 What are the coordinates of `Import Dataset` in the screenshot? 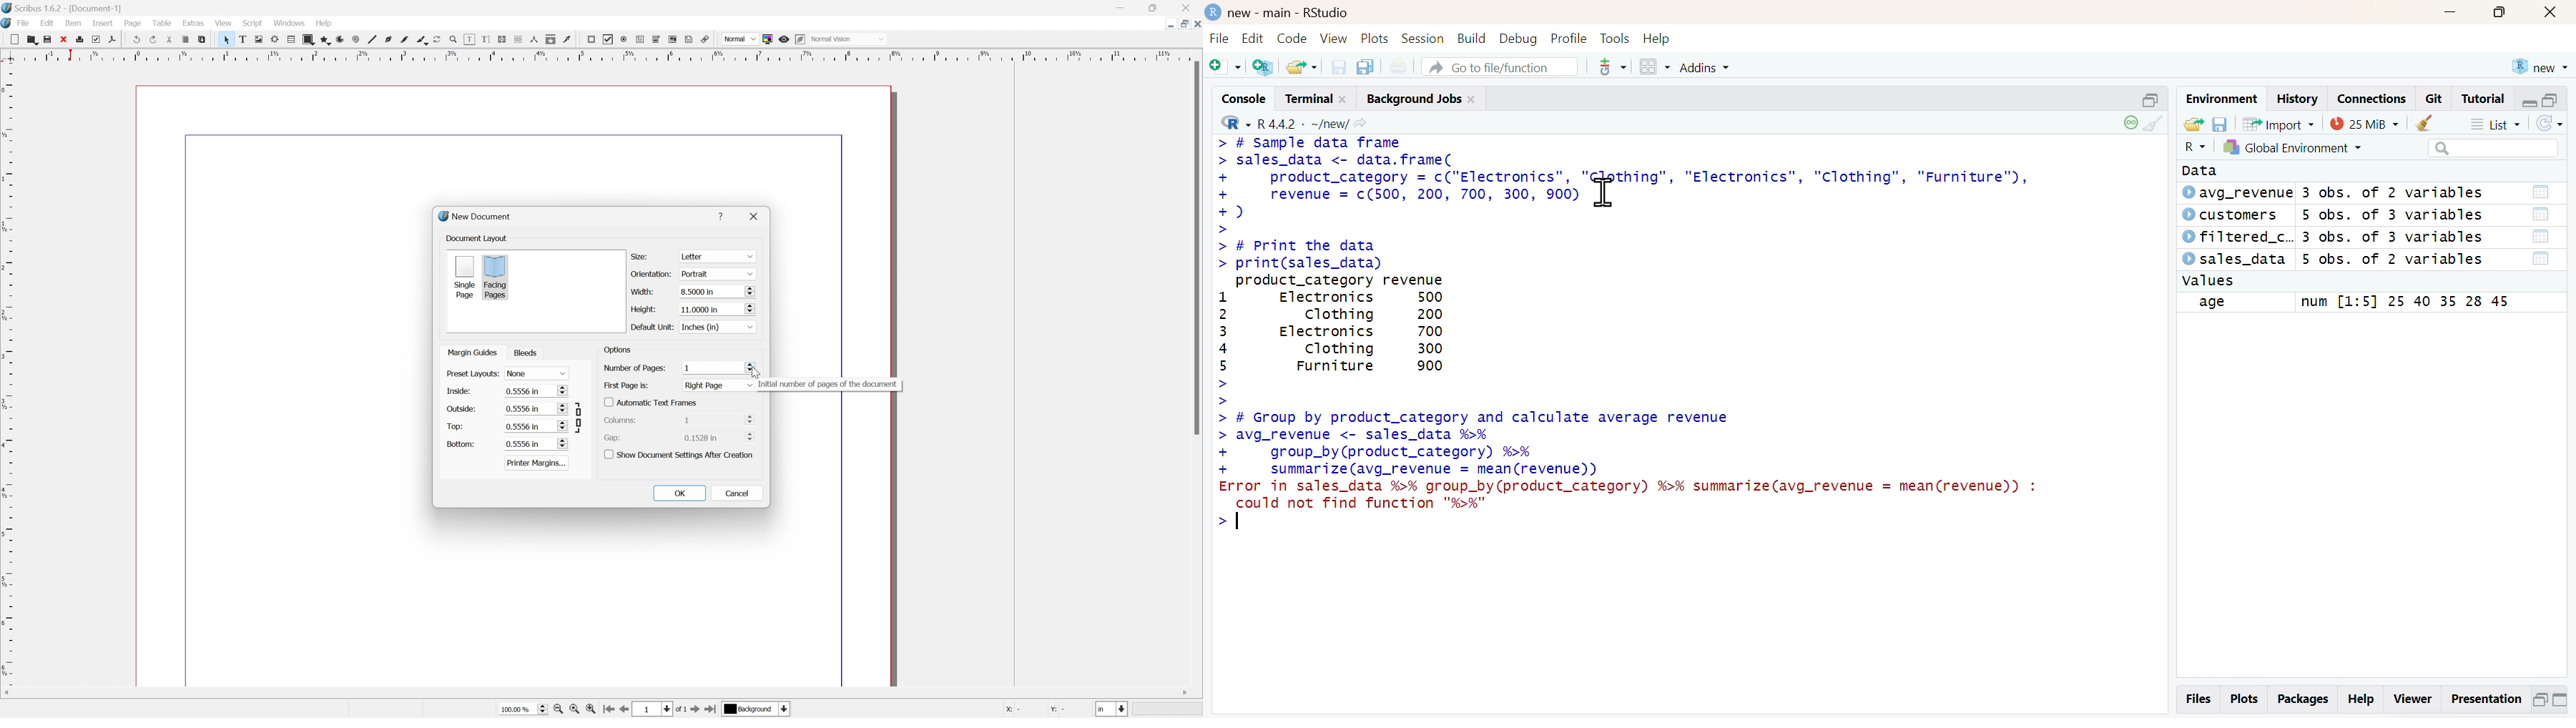 It's located at (2280, 124).